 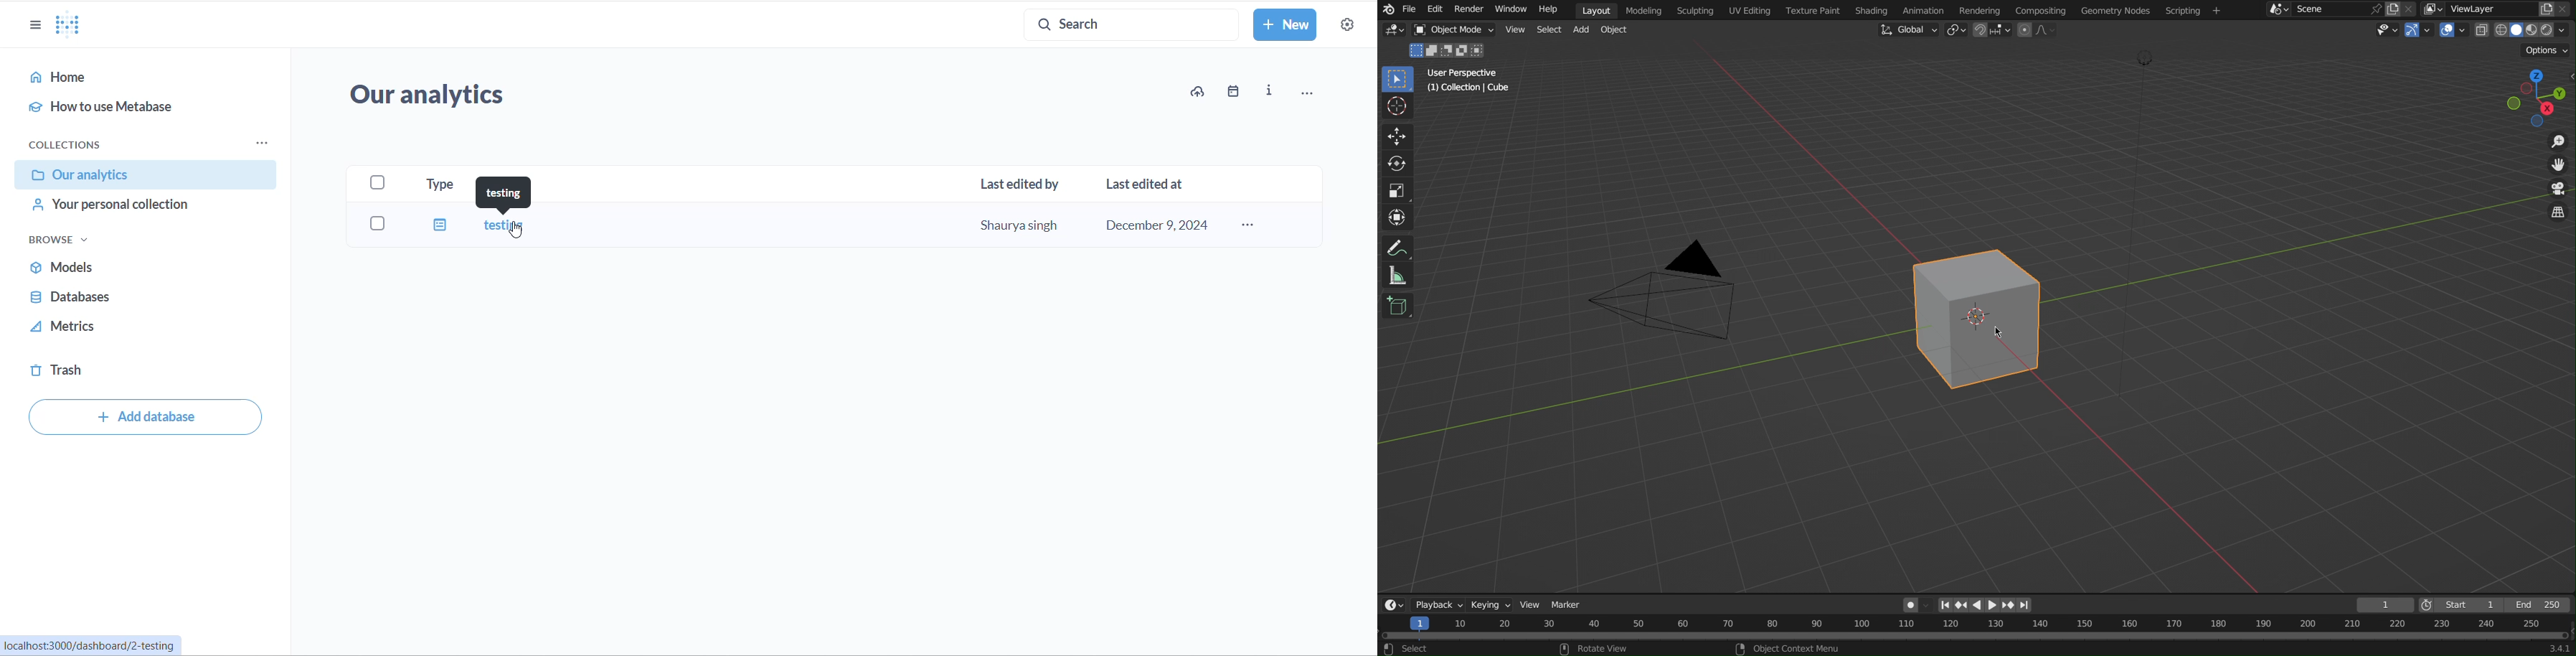 I want to click on select, so click(x=1415, y=648).